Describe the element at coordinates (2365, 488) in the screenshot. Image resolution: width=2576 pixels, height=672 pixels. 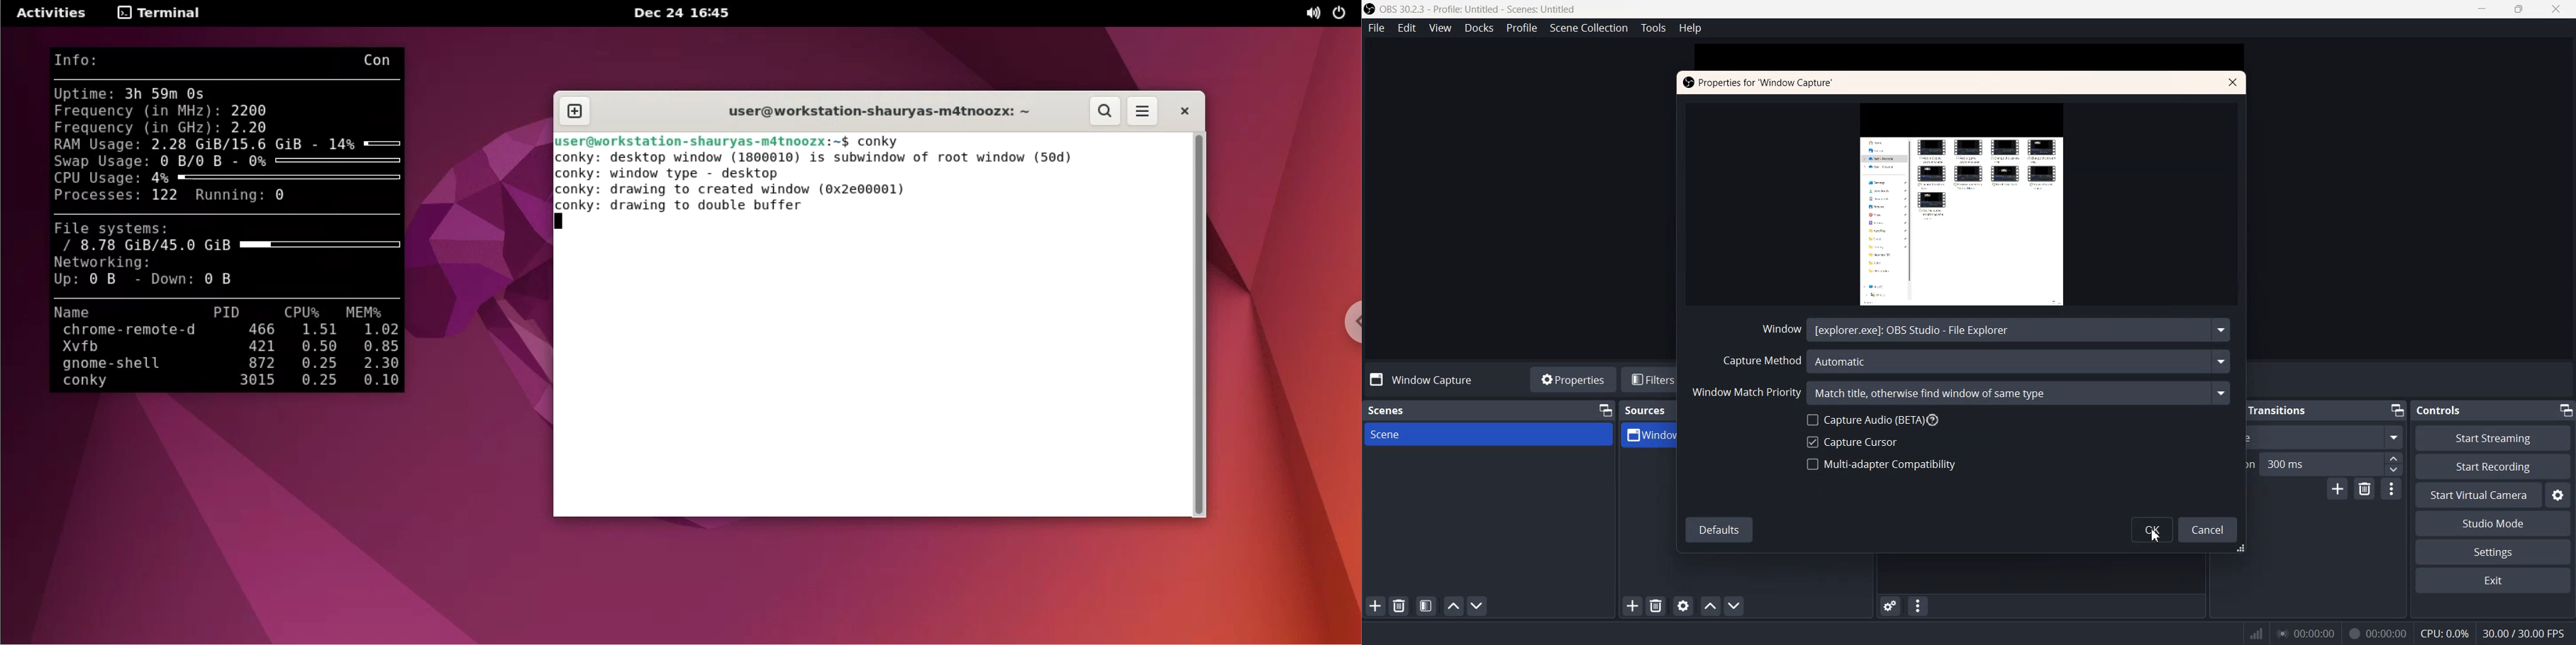
I see `Remove configuration transition` at that location.